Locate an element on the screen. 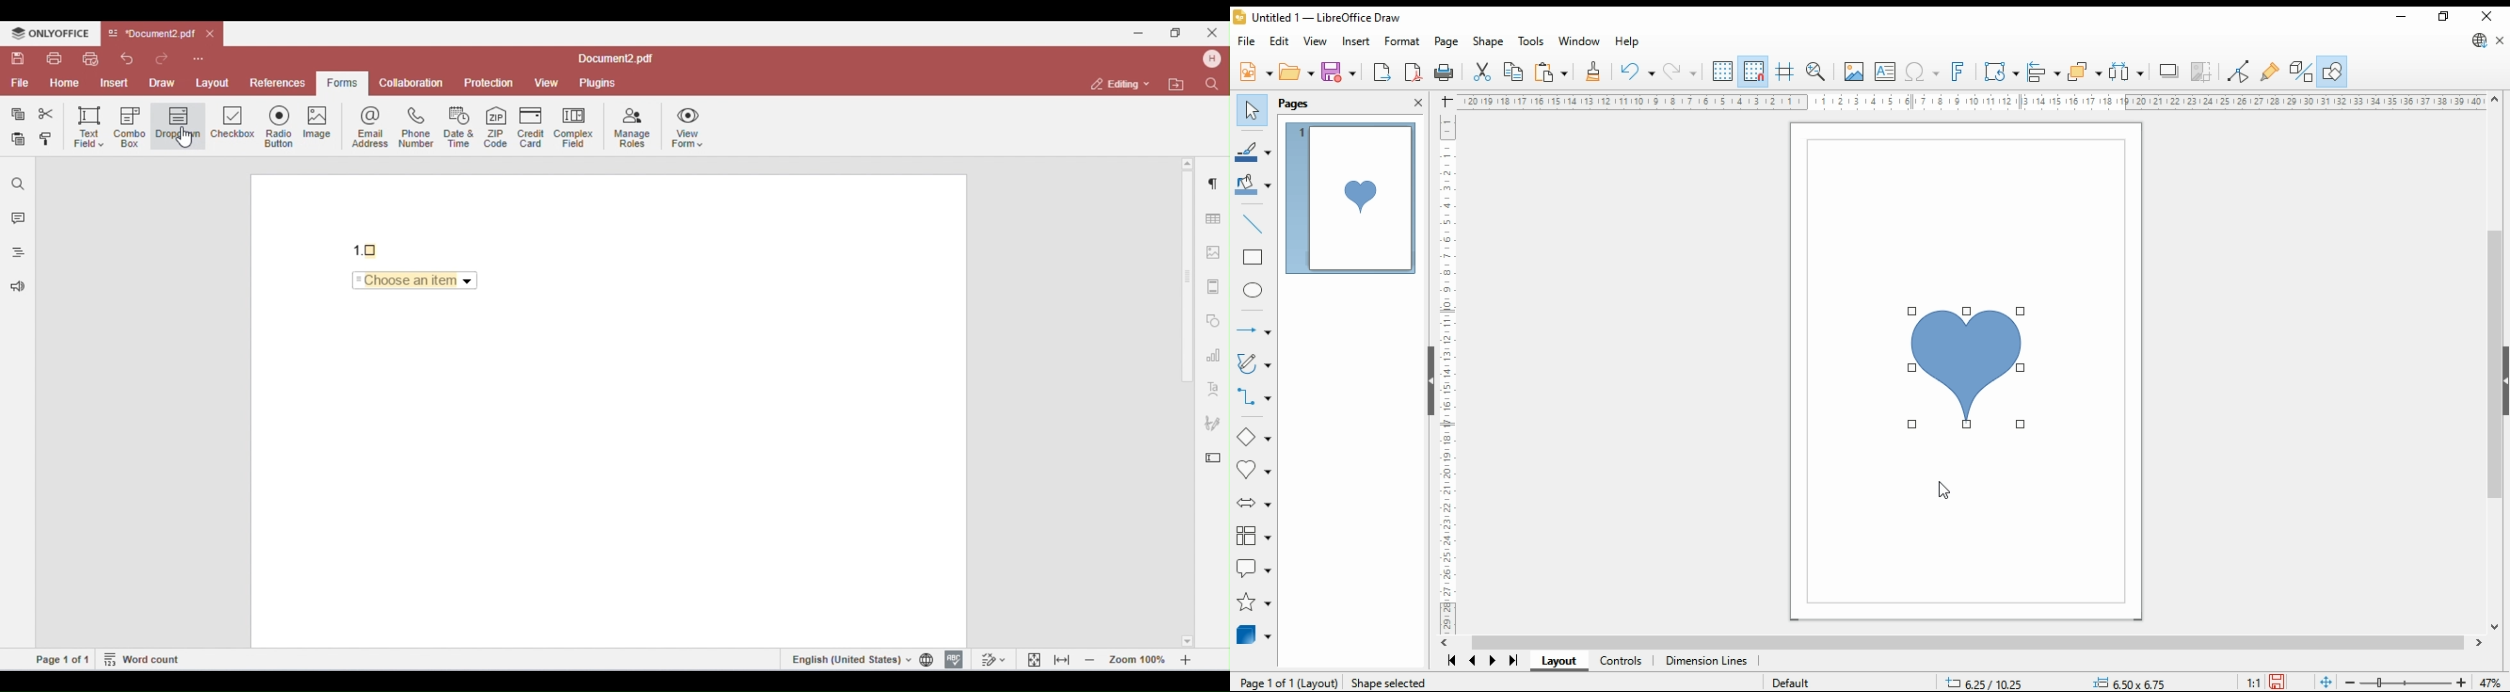 Image resolution: width=2520 pixels, height=700 pixels. restore is located at coordinates (2443, 17).